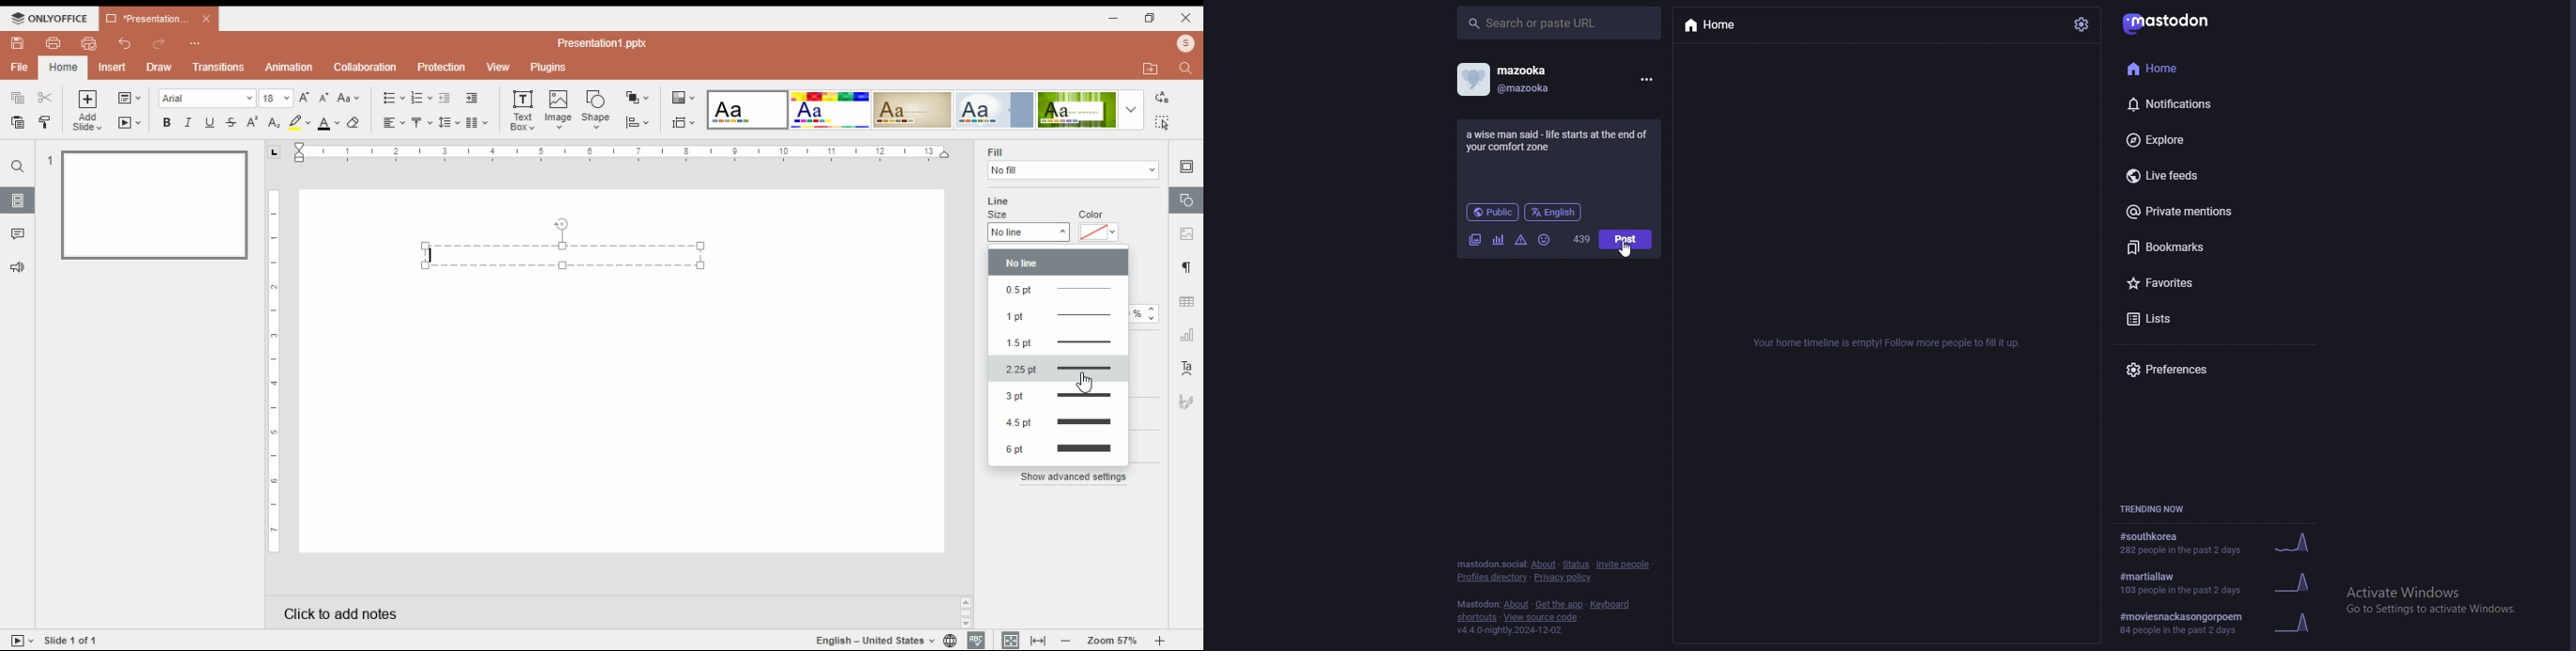 The height and width of the screenshot is (672, 2576). Describe the element at coordinates (637, 124) in the screenshot. I see `align shapes` at that location.